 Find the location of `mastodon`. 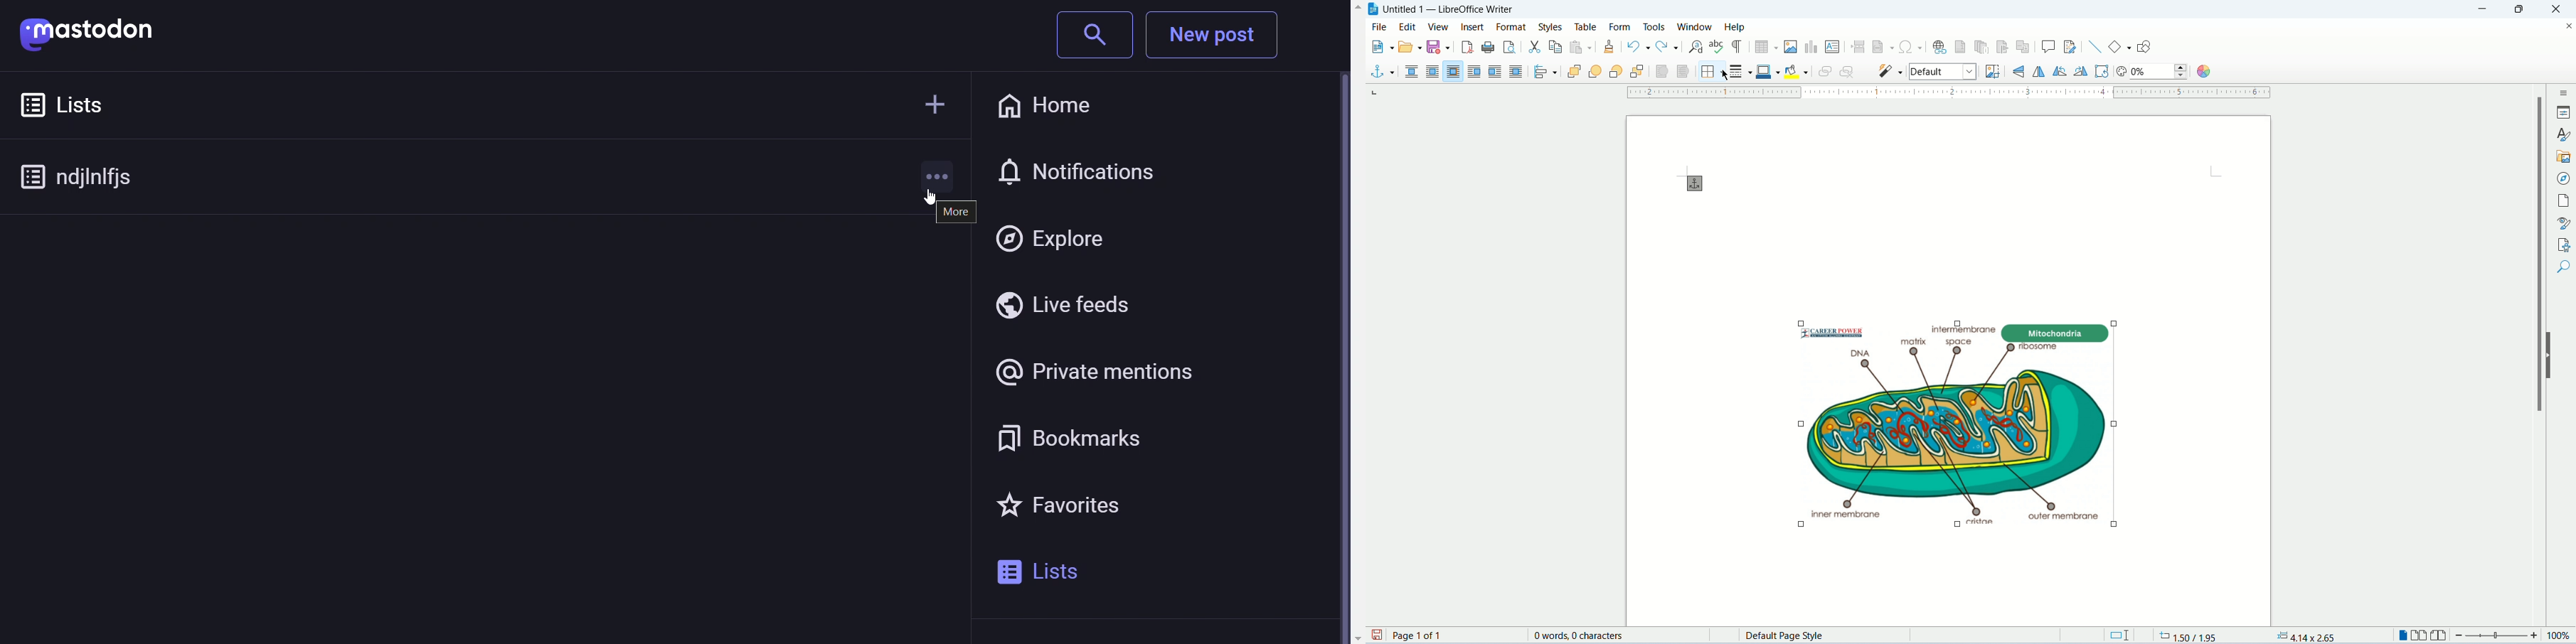

mastodon is located at coordinates (112, 33).